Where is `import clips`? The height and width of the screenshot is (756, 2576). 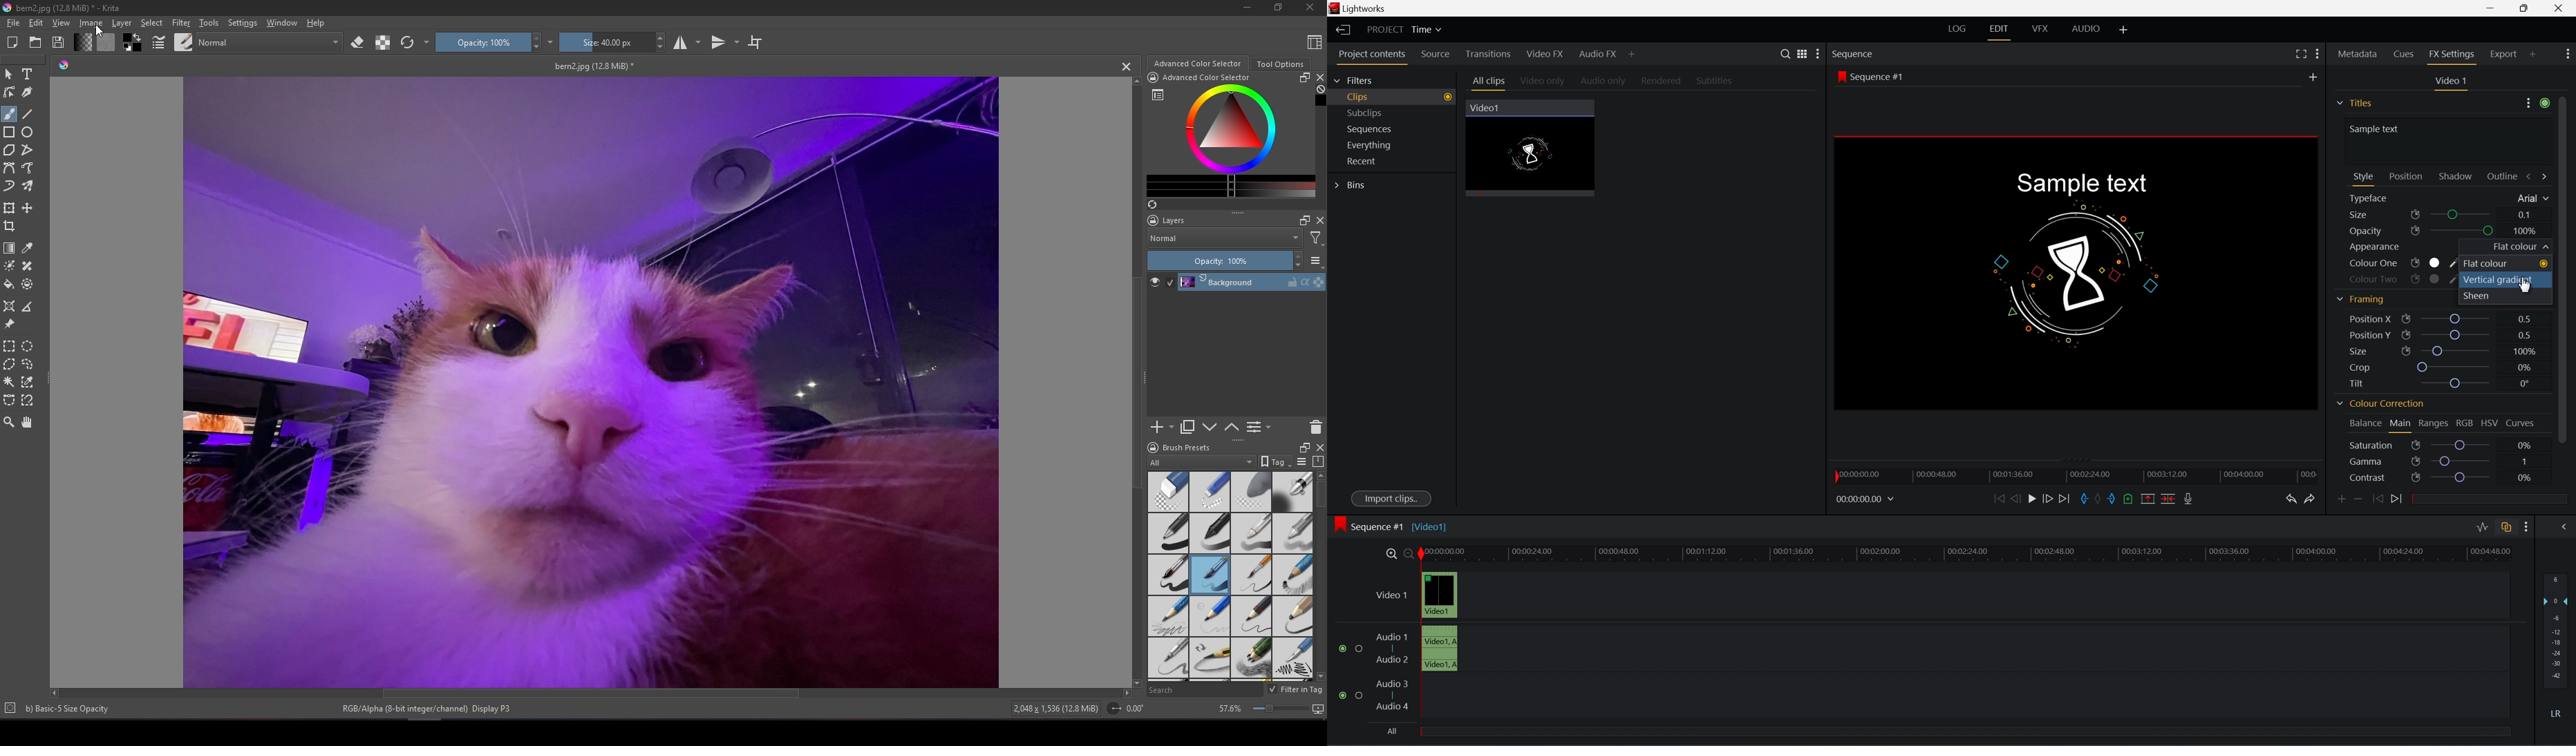 import clips is located at coordinates (1393, 500).